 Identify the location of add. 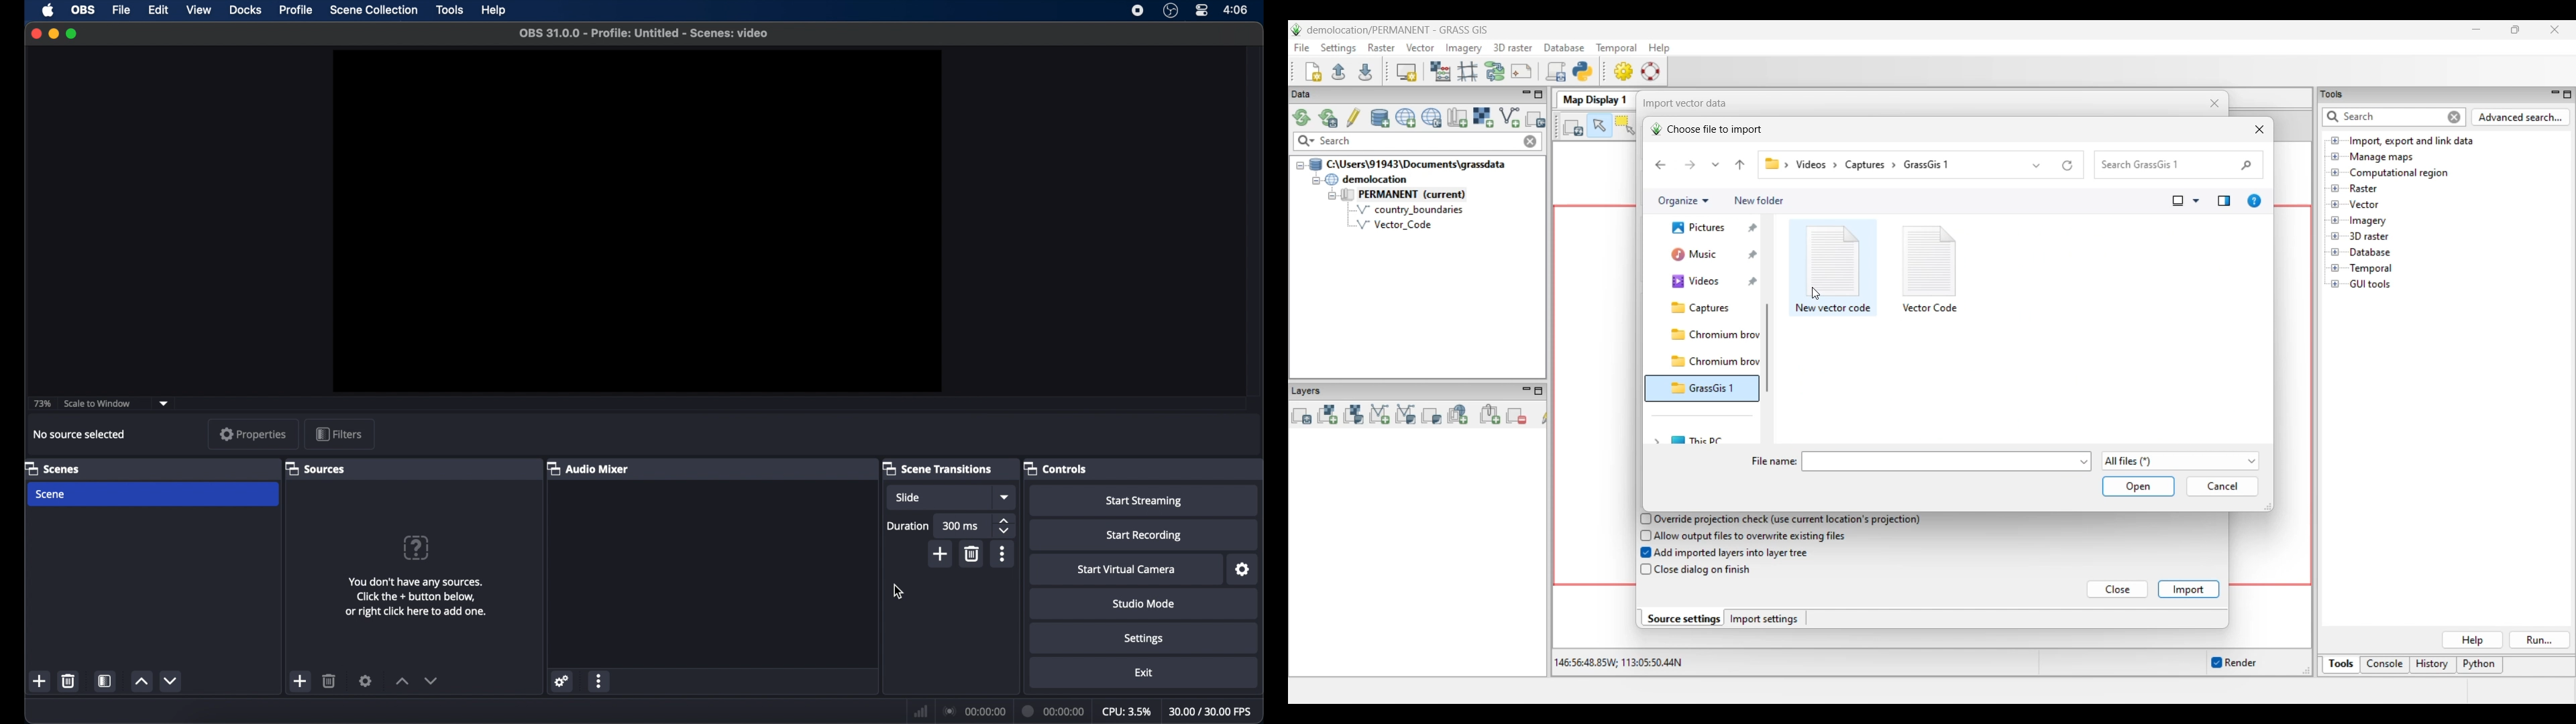
(40, 681).